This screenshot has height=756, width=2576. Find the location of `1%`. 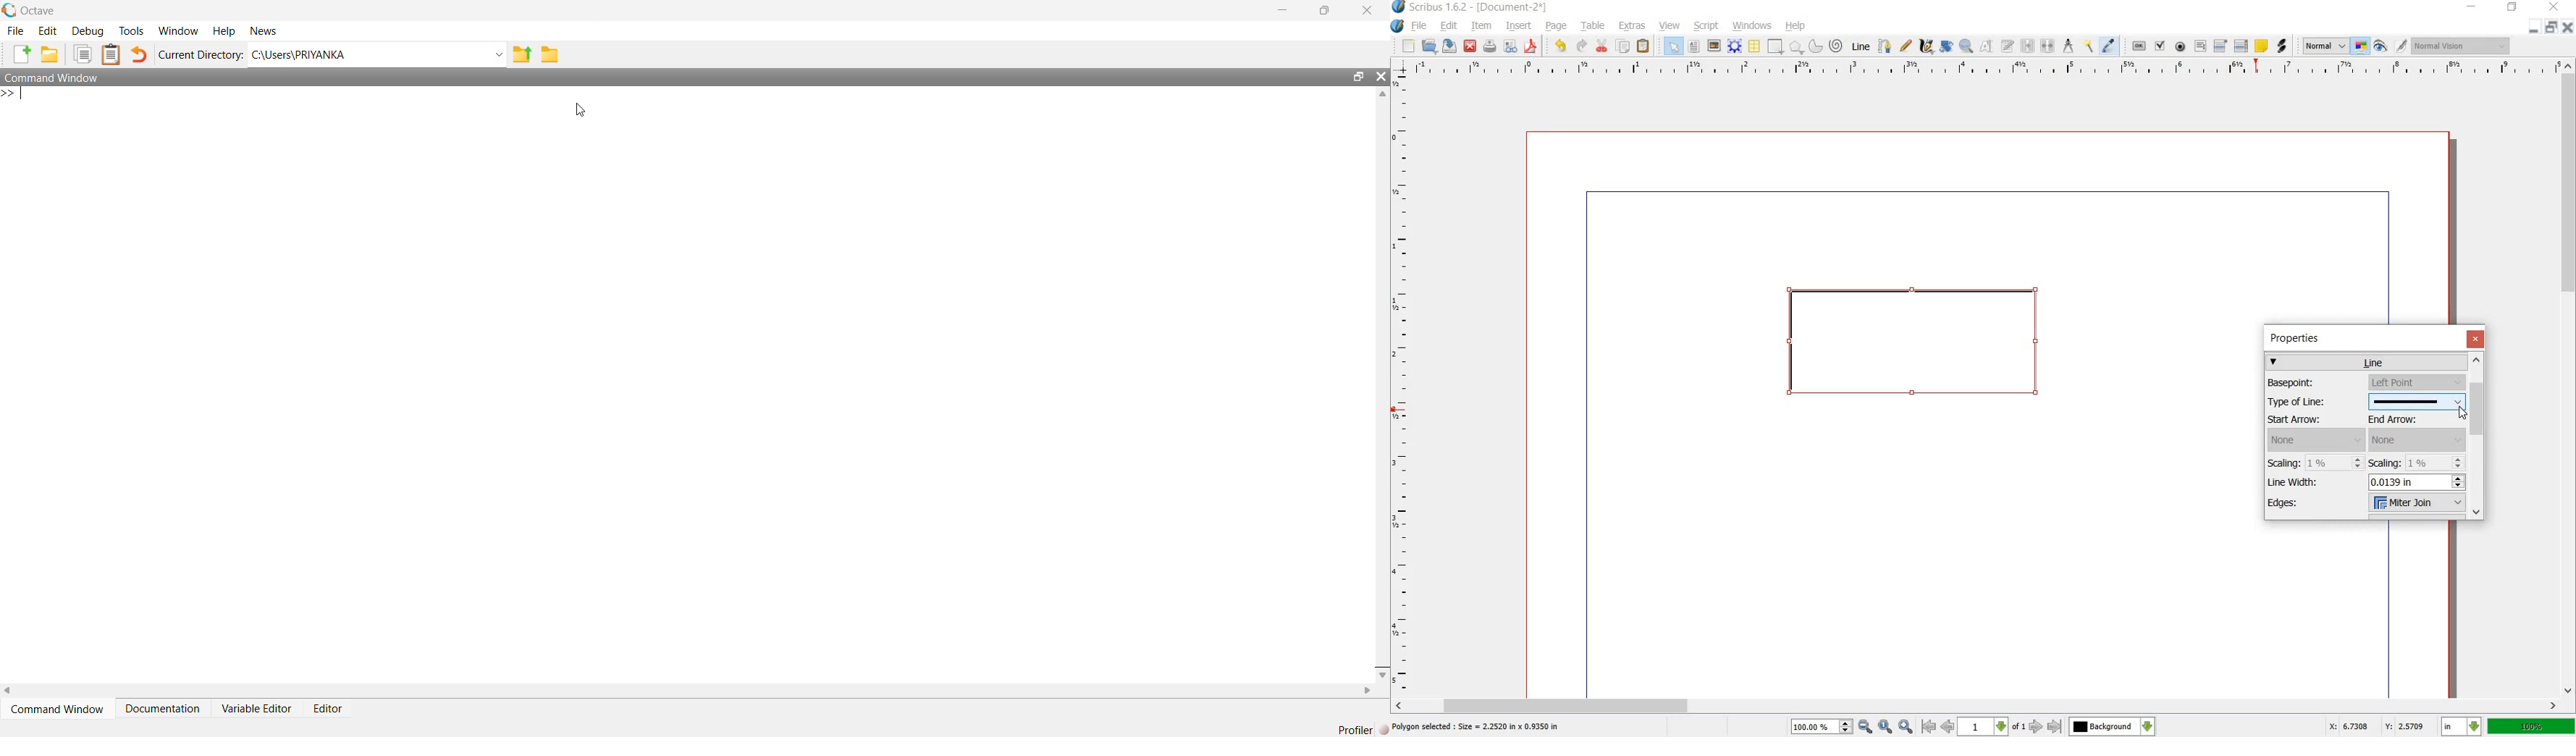

1% is located at coordinates (2436, 462).